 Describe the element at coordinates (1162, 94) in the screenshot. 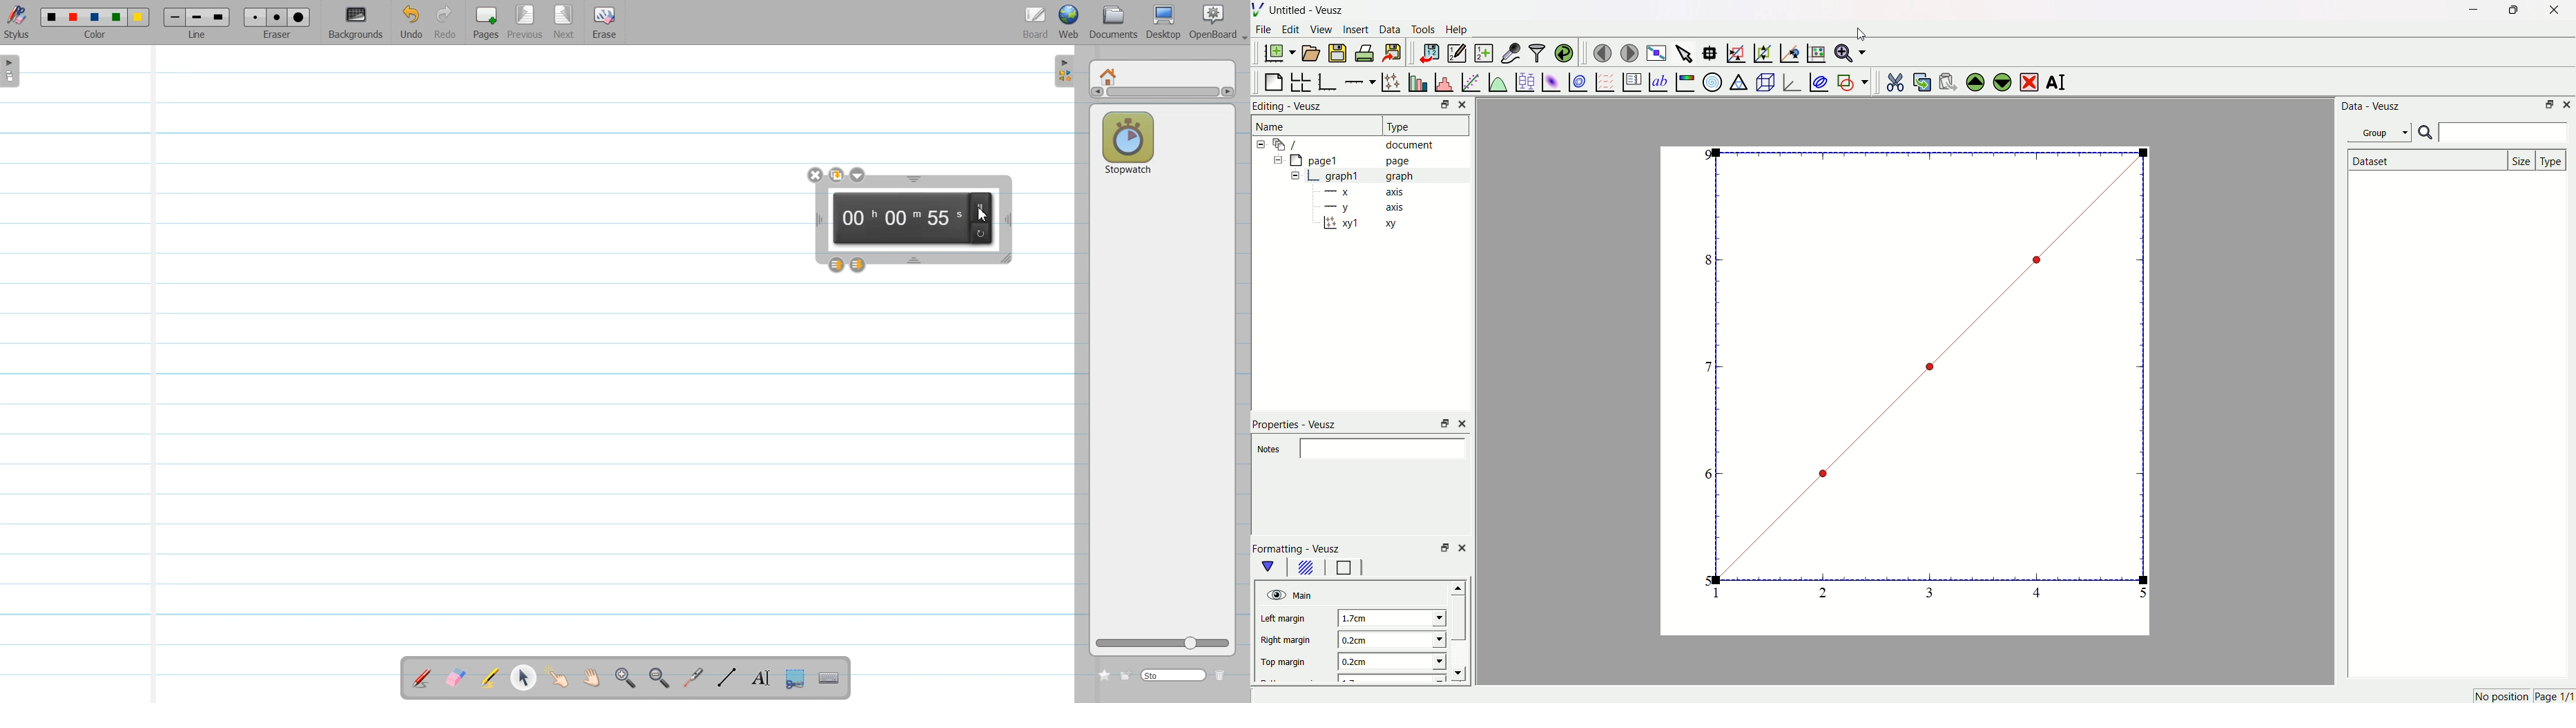

I see `Vertical scroll bar` at that location.